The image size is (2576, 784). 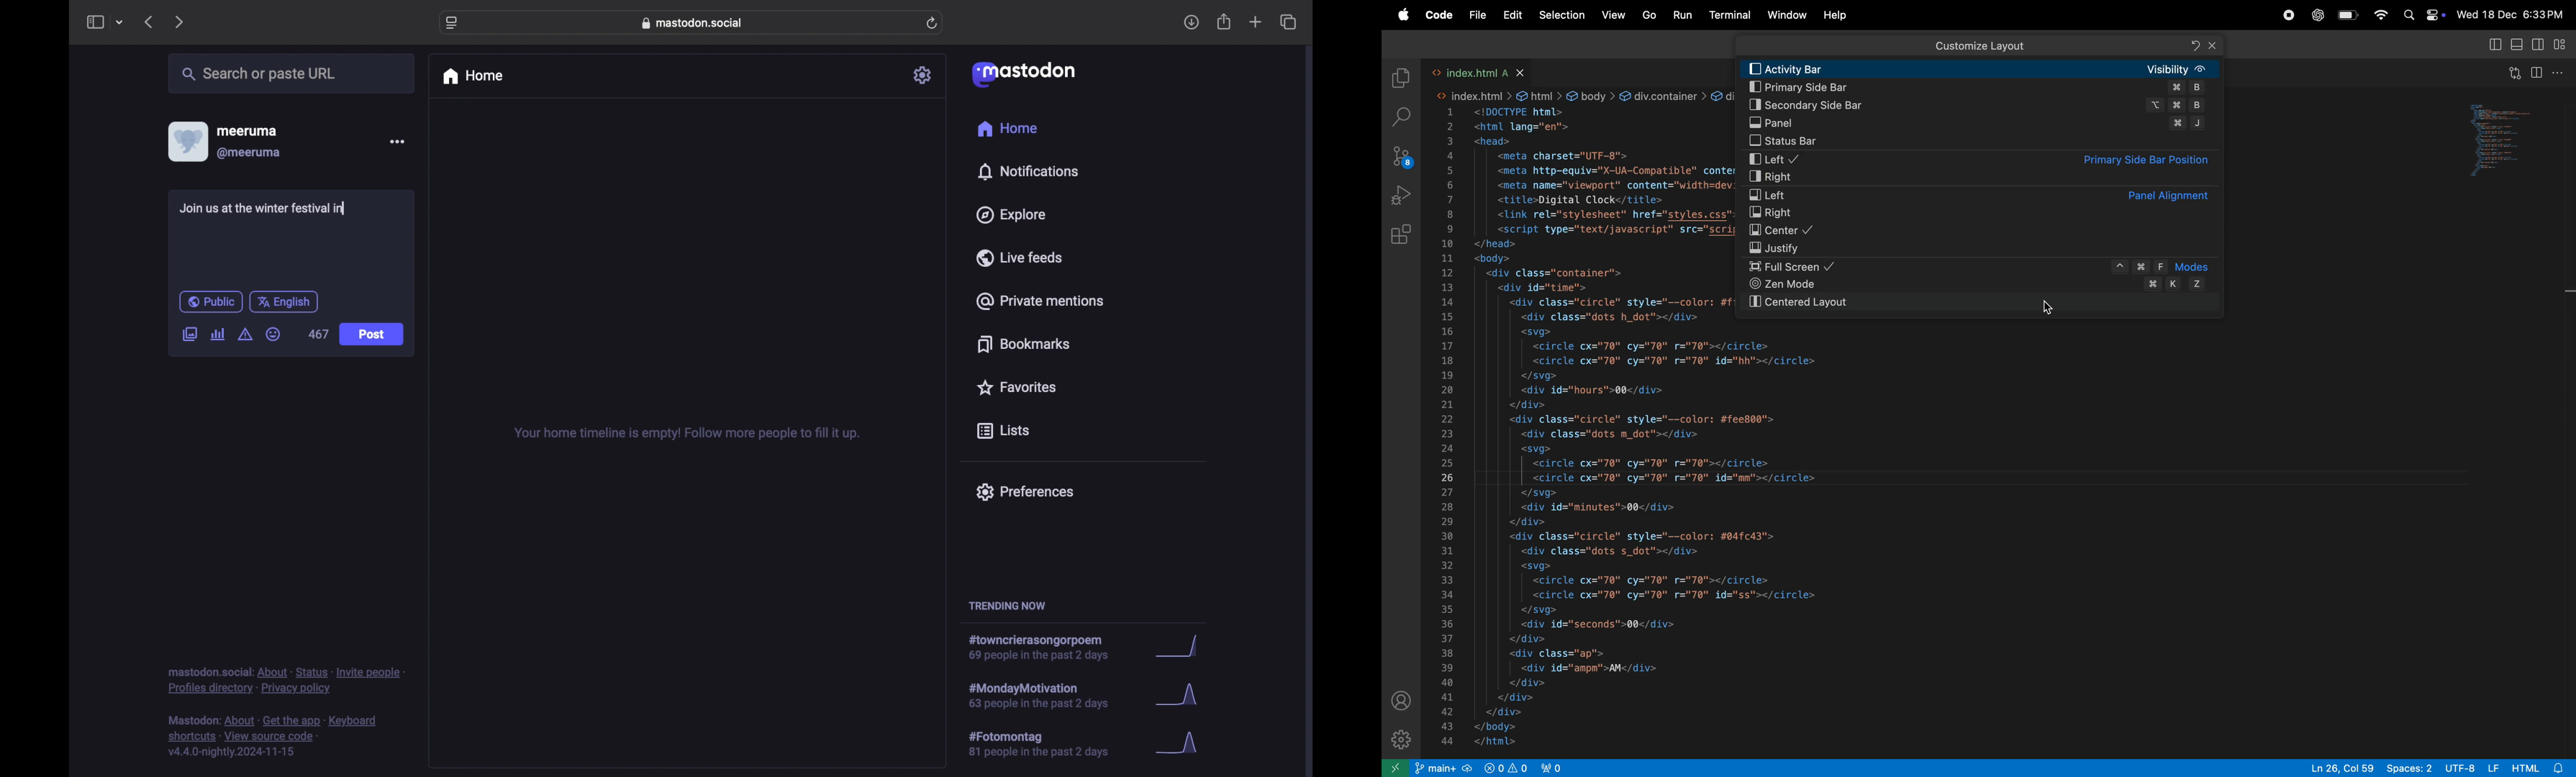 I want to click on code window, so click(x=2514, y=139).